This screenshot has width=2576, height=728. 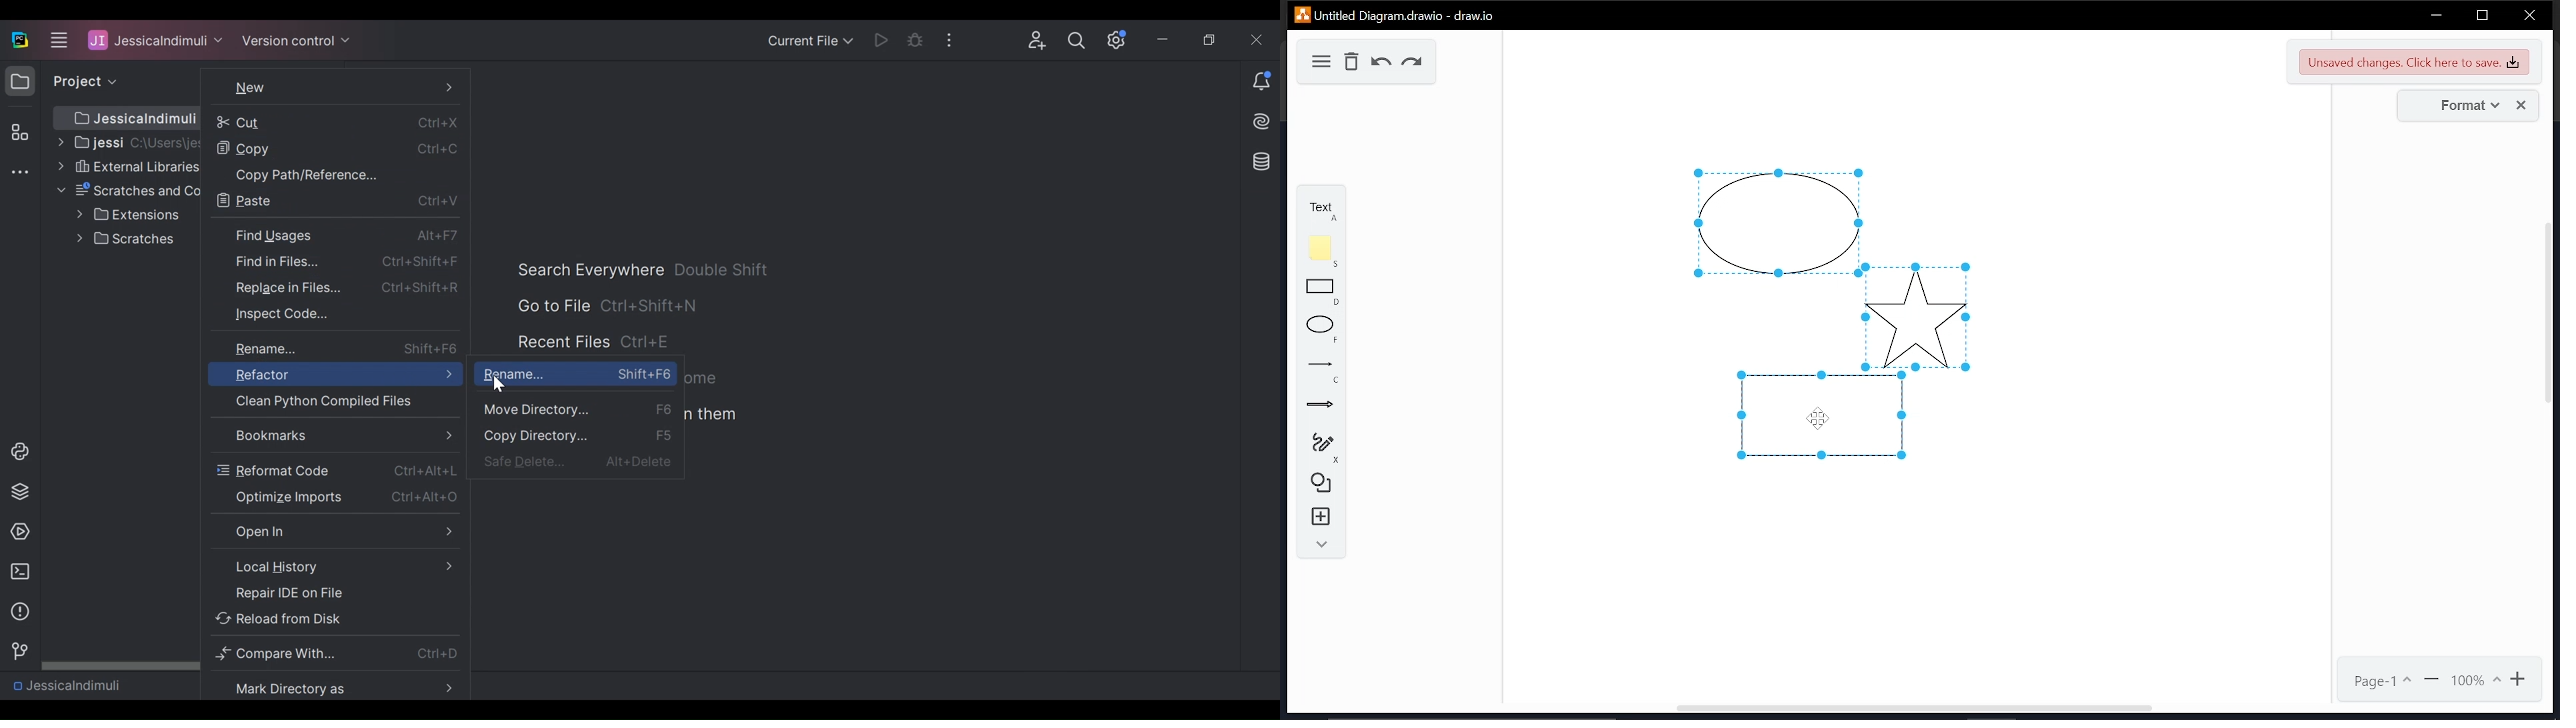 I want to click on Compare With, so click(x=337, y=654).